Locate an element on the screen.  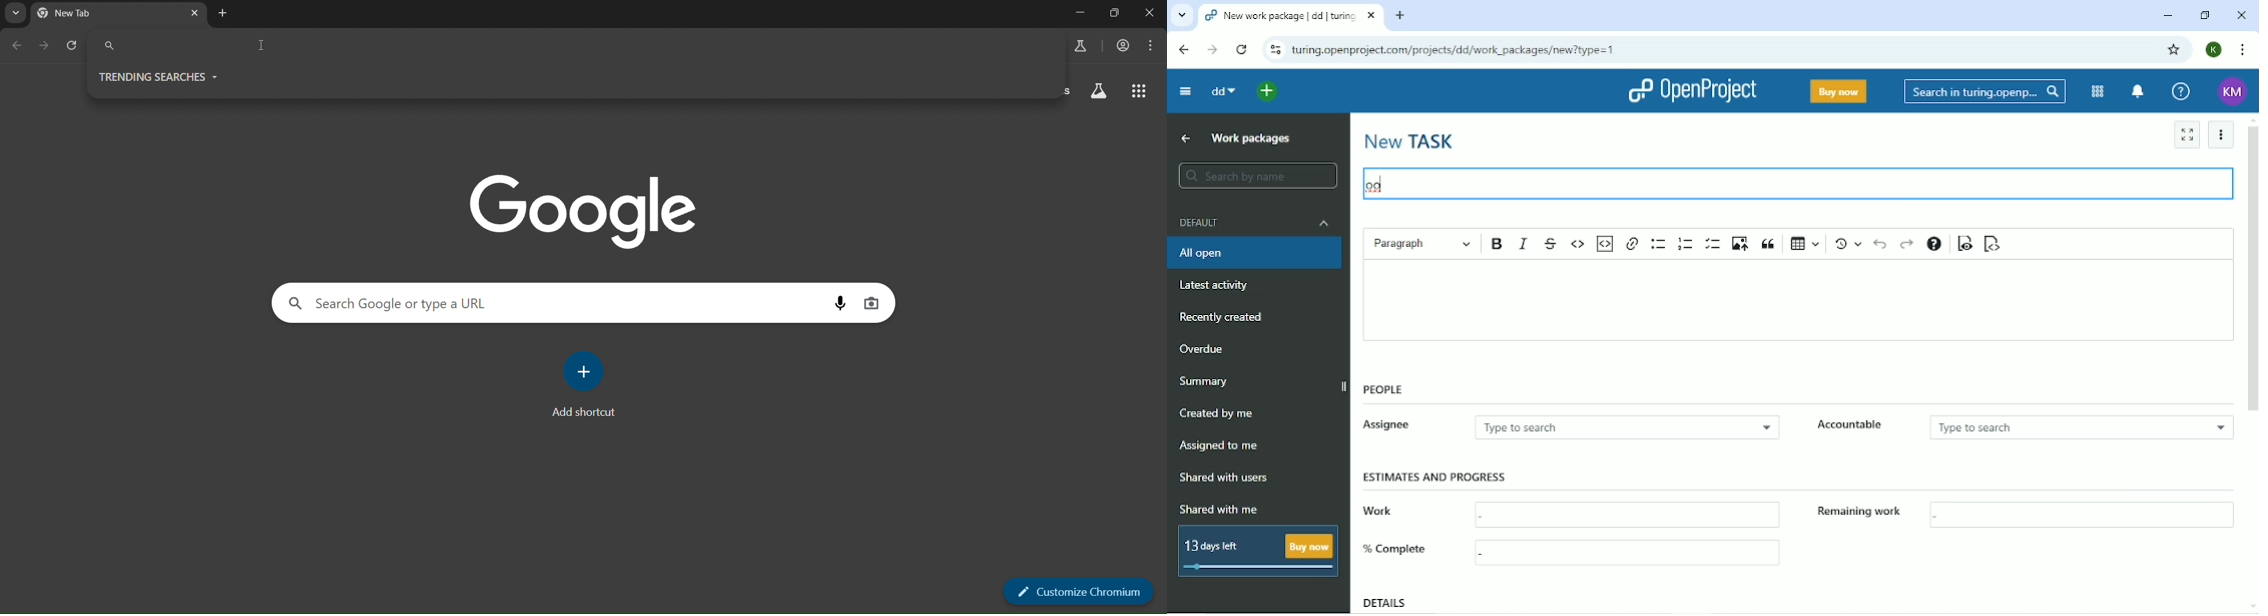
To-do list is located at coordinates (1713, 243).